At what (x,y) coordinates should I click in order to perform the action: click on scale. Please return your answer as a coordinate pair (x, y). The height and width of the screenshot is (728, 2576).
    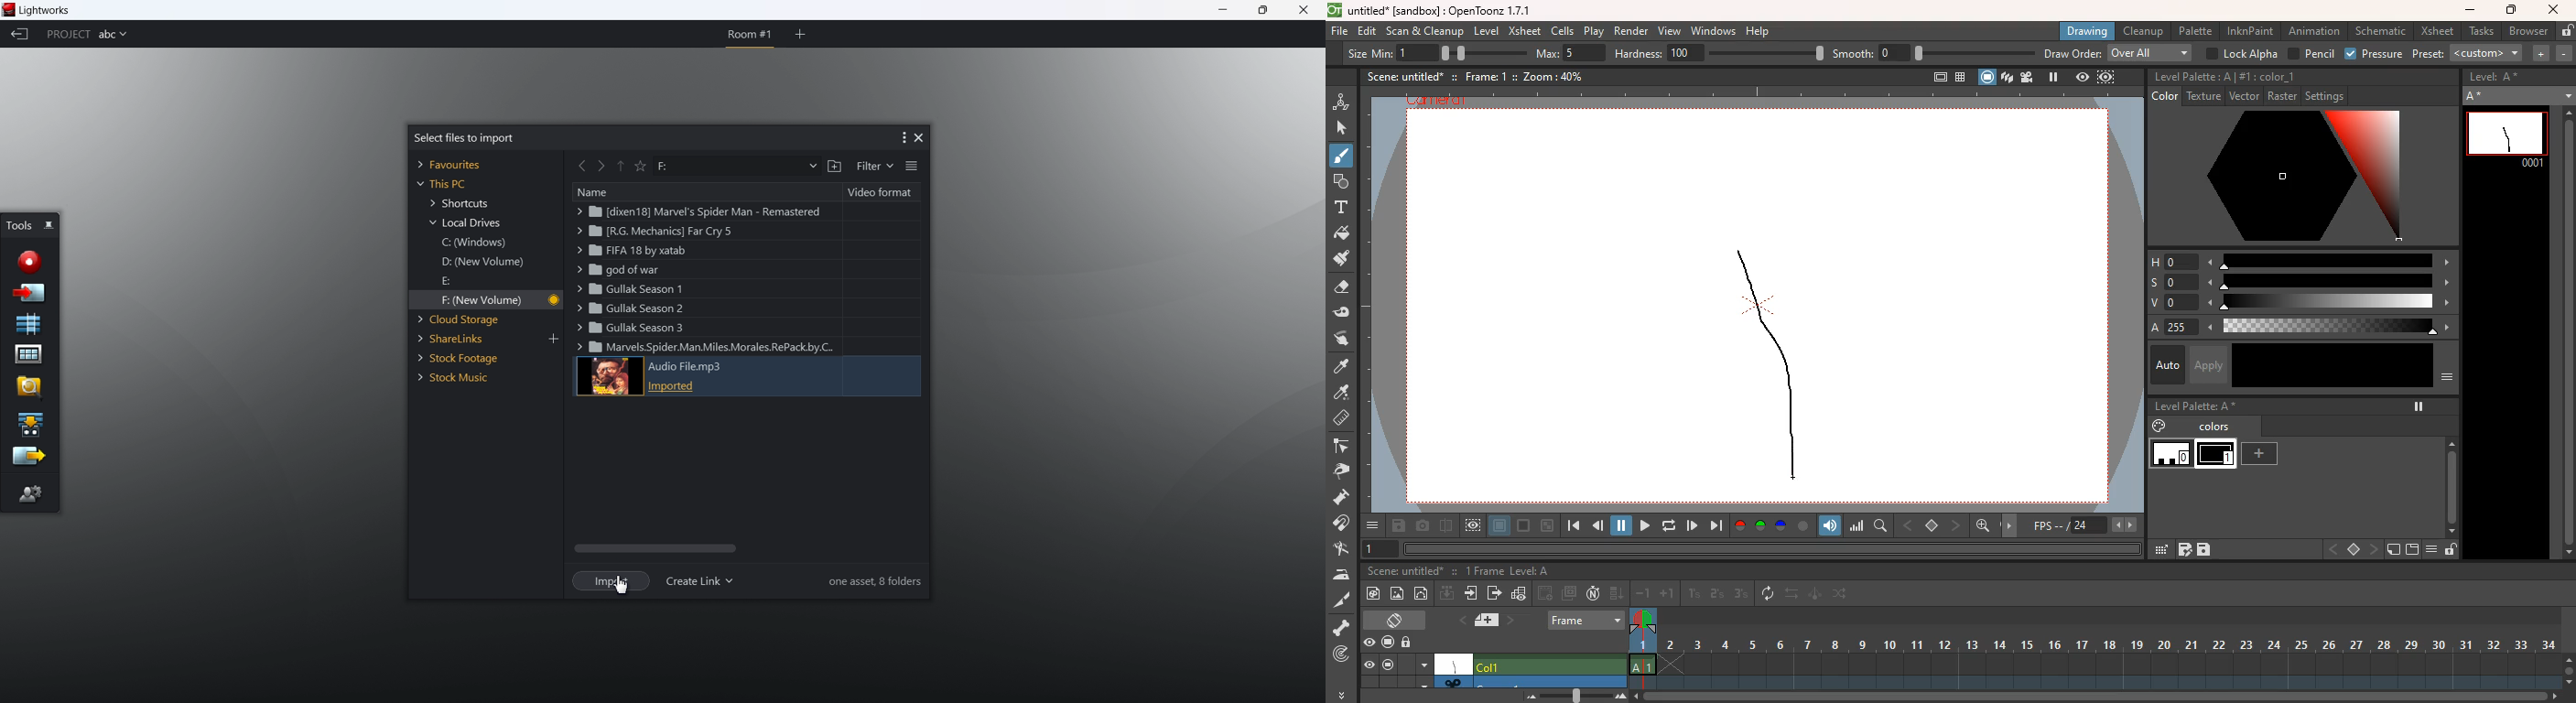
    Looking at the image, I should click on (2335, 327).